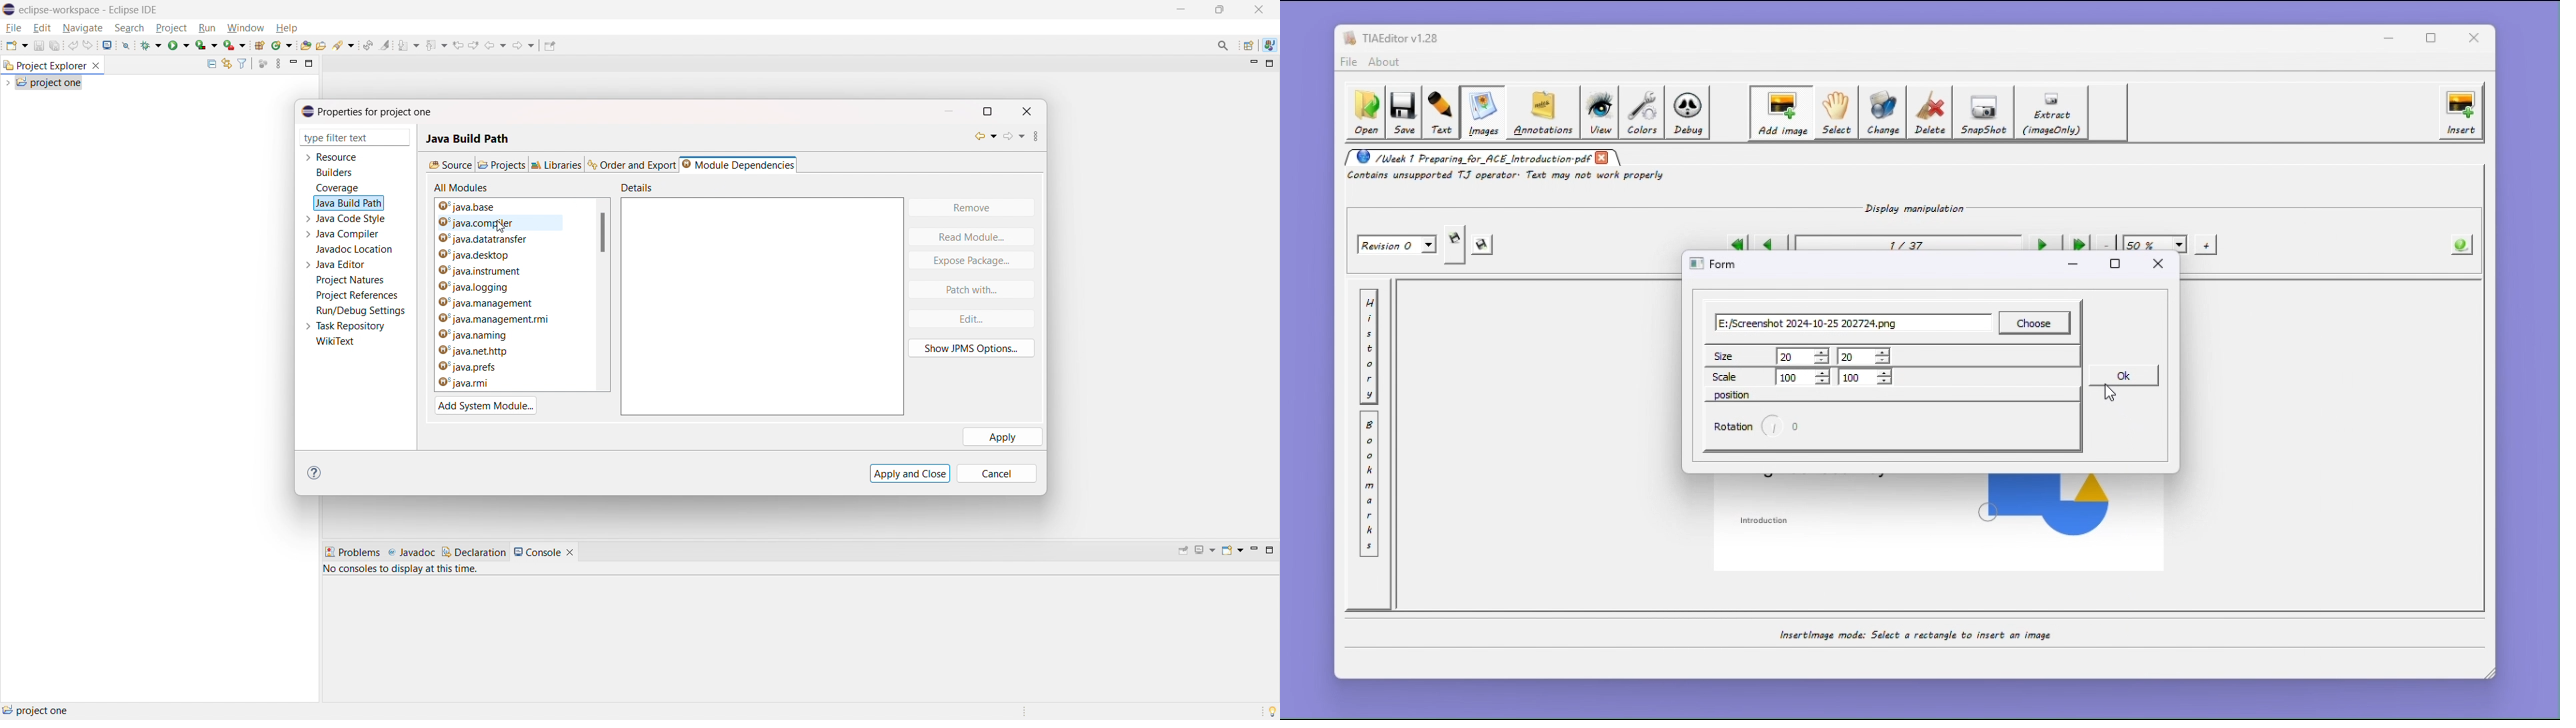 This screenshot has width=2576, height=728. Describe the element at coordinates (126, 44) in the screenshot. I see `skip all breakpoint` at that location.